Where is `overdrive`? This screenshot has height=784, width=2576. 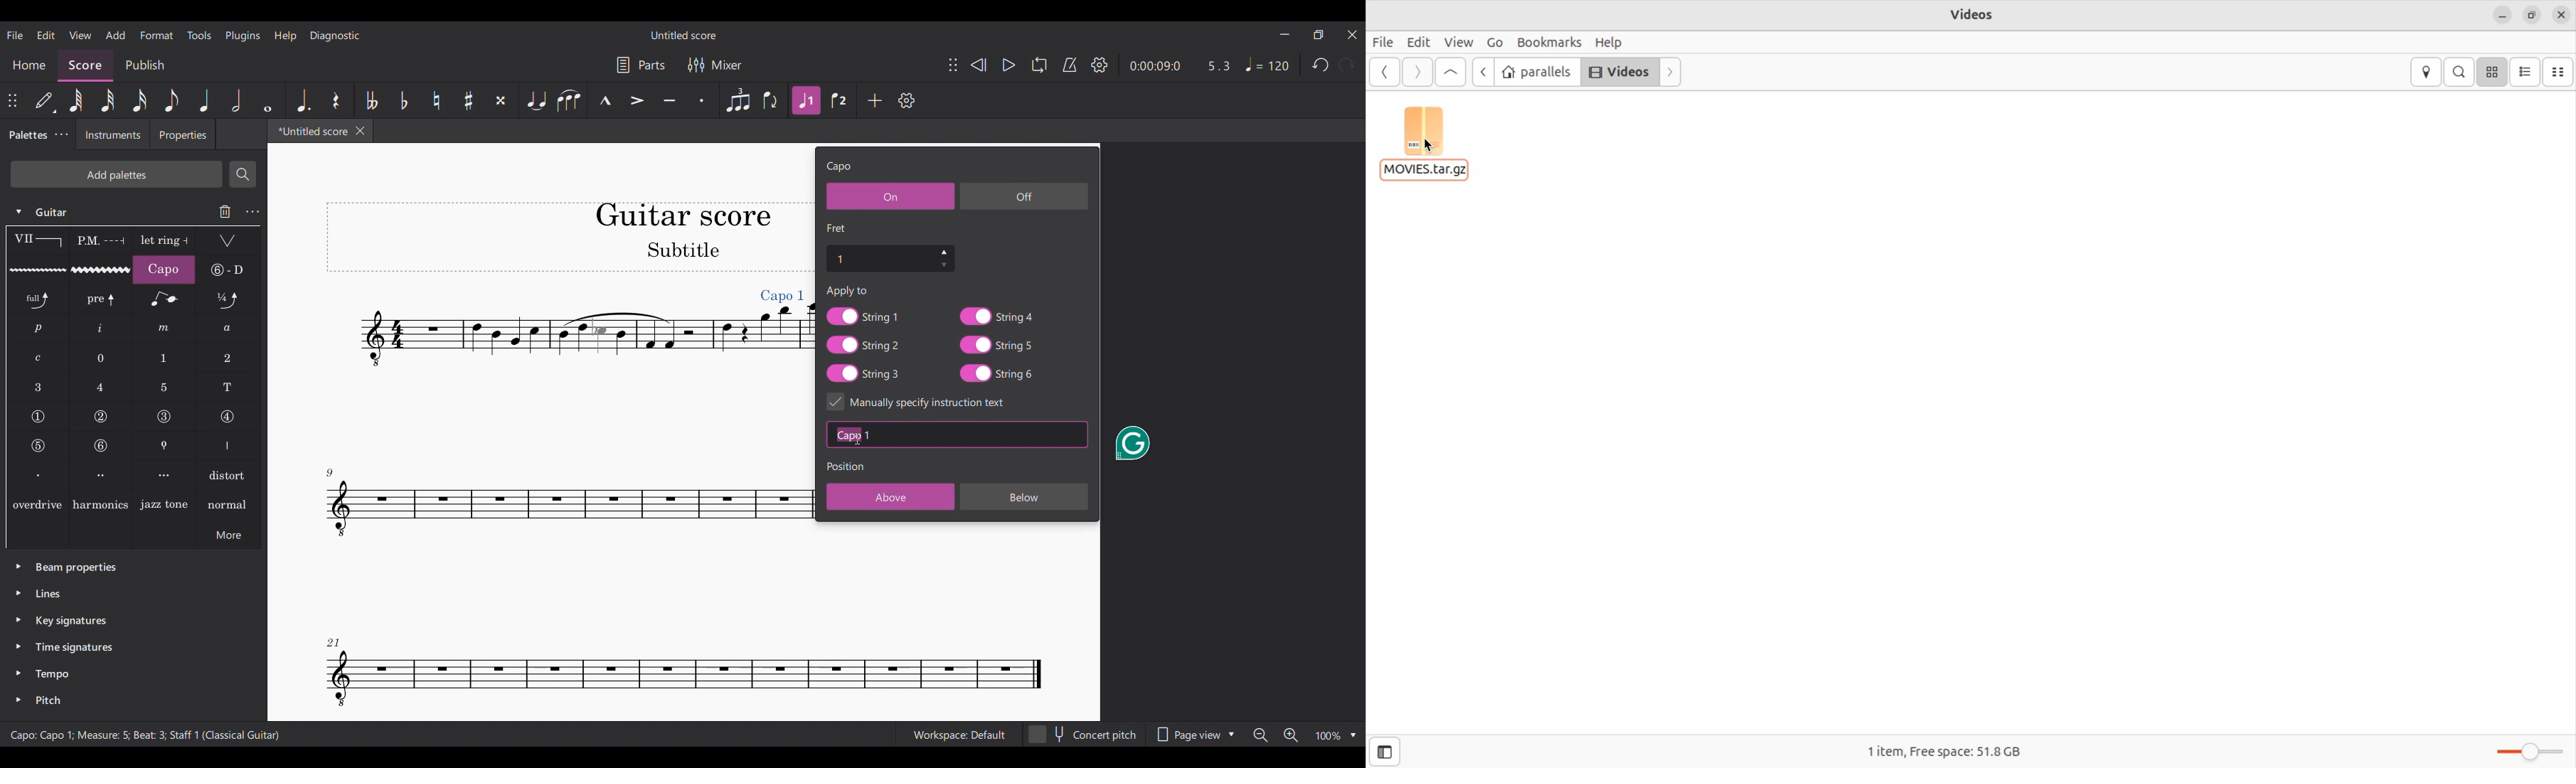
overdrive is located at coordinates (37, 503).